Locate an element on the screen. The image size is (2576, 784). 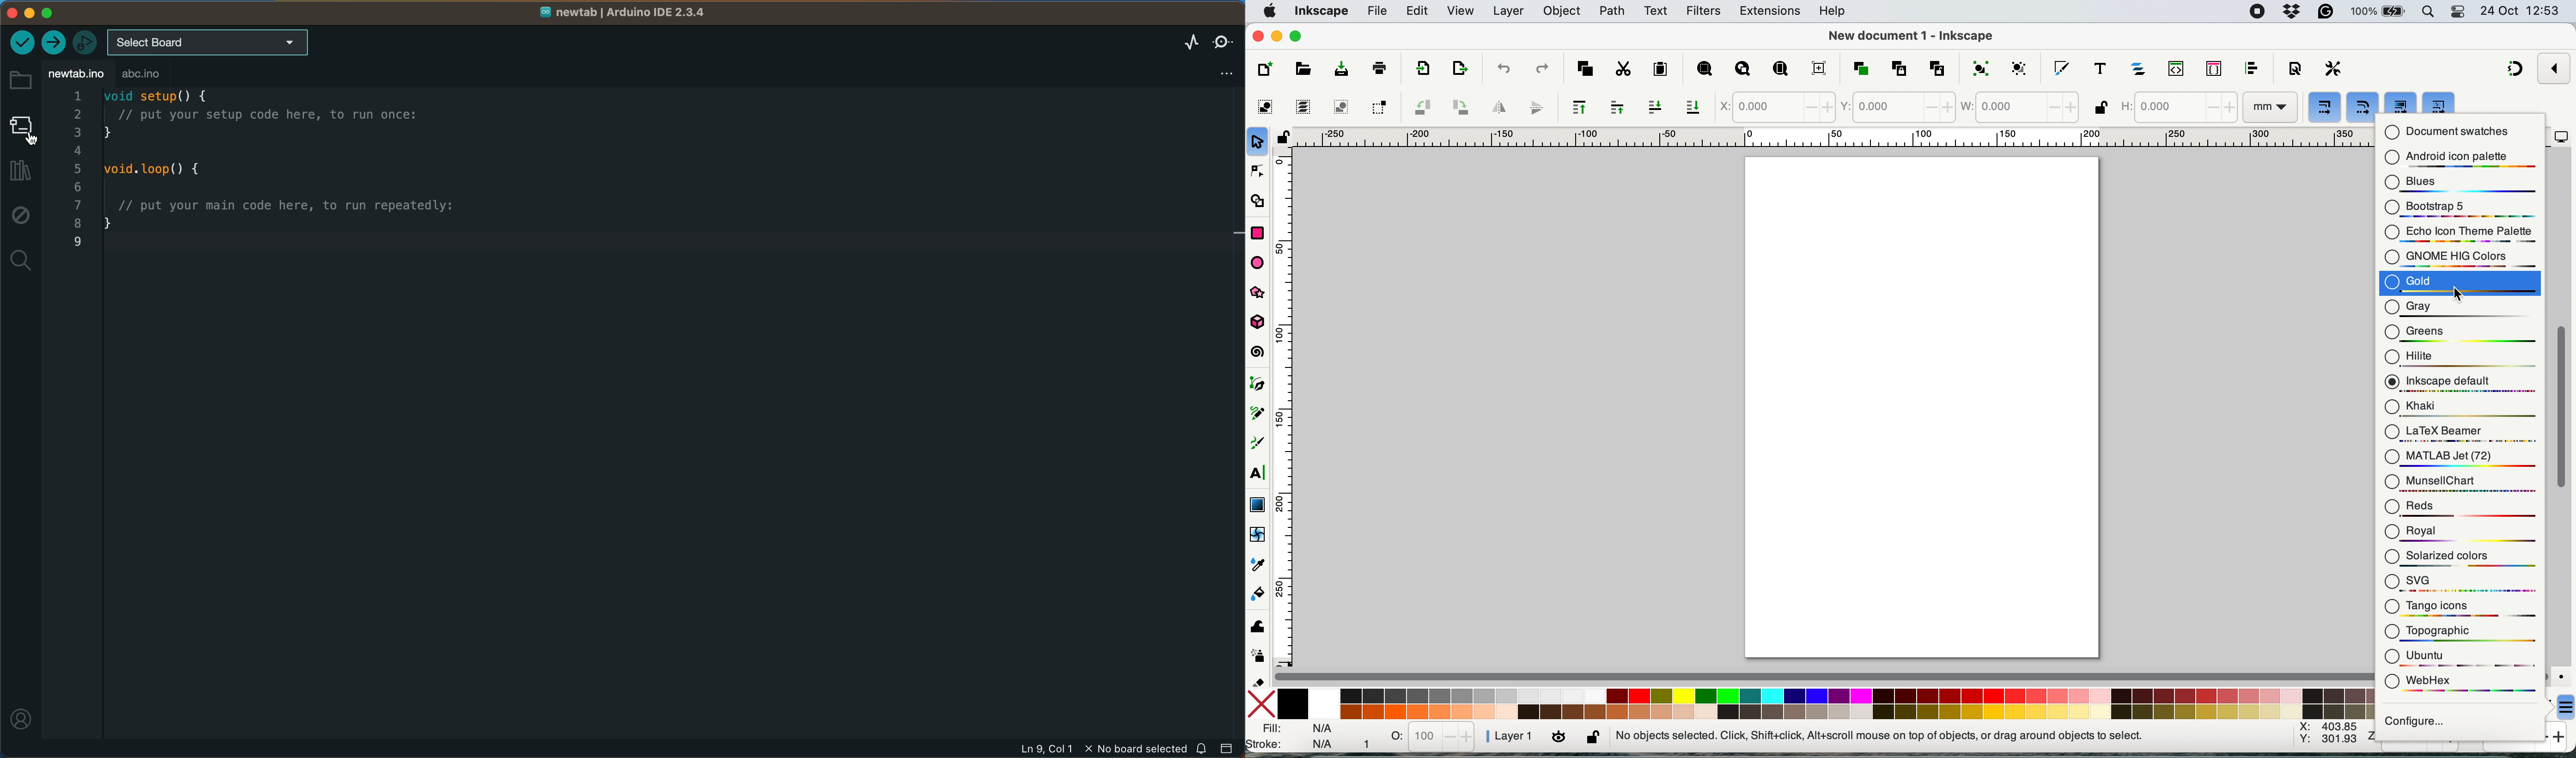
raise selection to top is located at coordinates (1577, 108).